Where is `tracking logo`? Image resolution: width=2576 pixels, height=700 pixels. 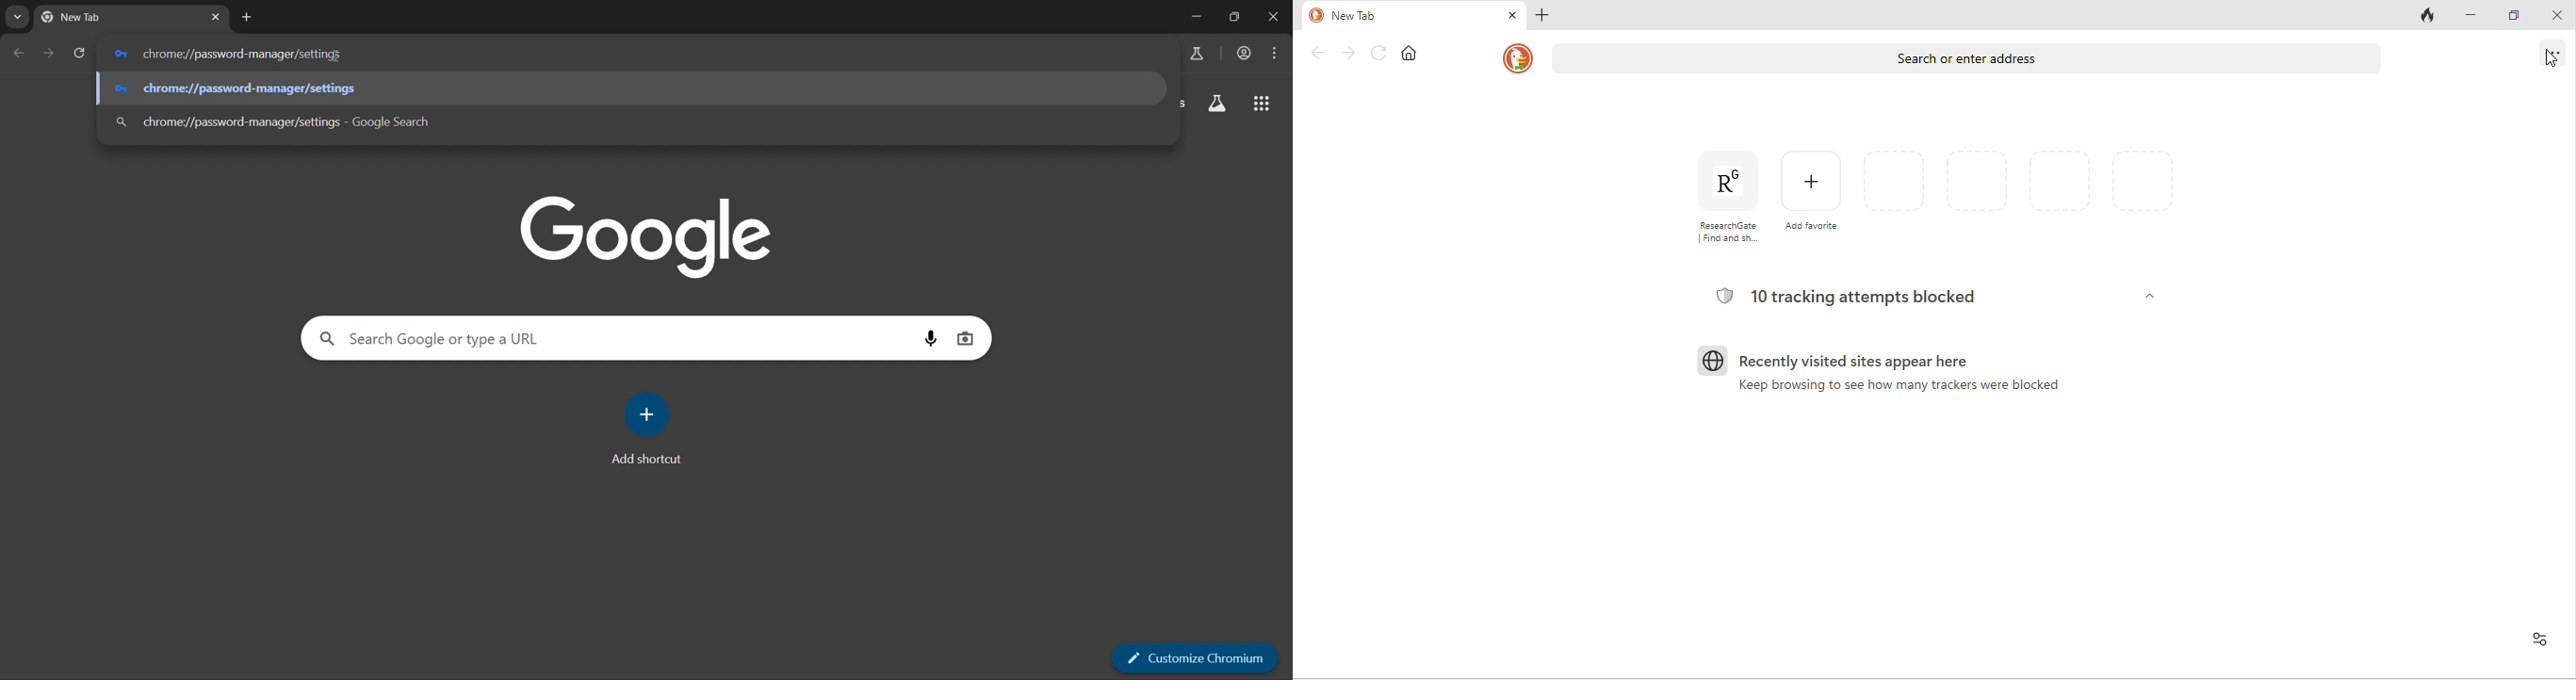
tracking logo is located at coordinates (1724, 296).